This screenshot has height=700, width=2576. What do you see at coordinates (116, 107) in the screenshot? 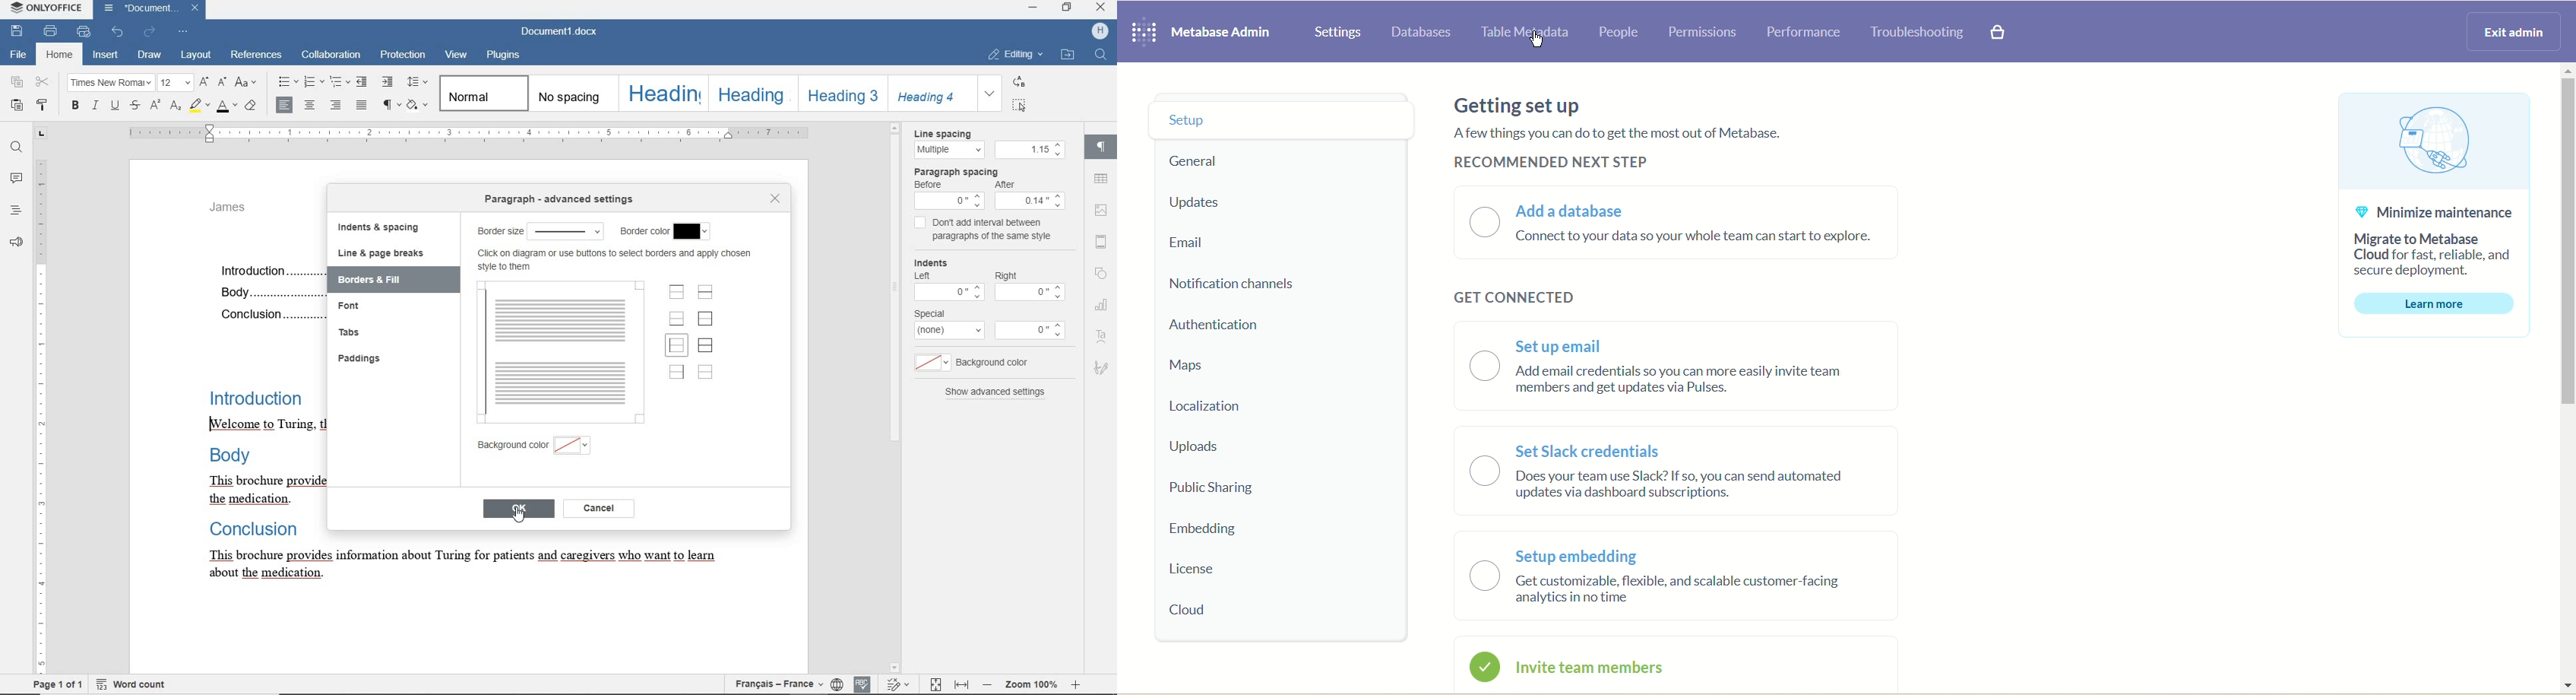
I see `underline` at bounding box center [116, 107].